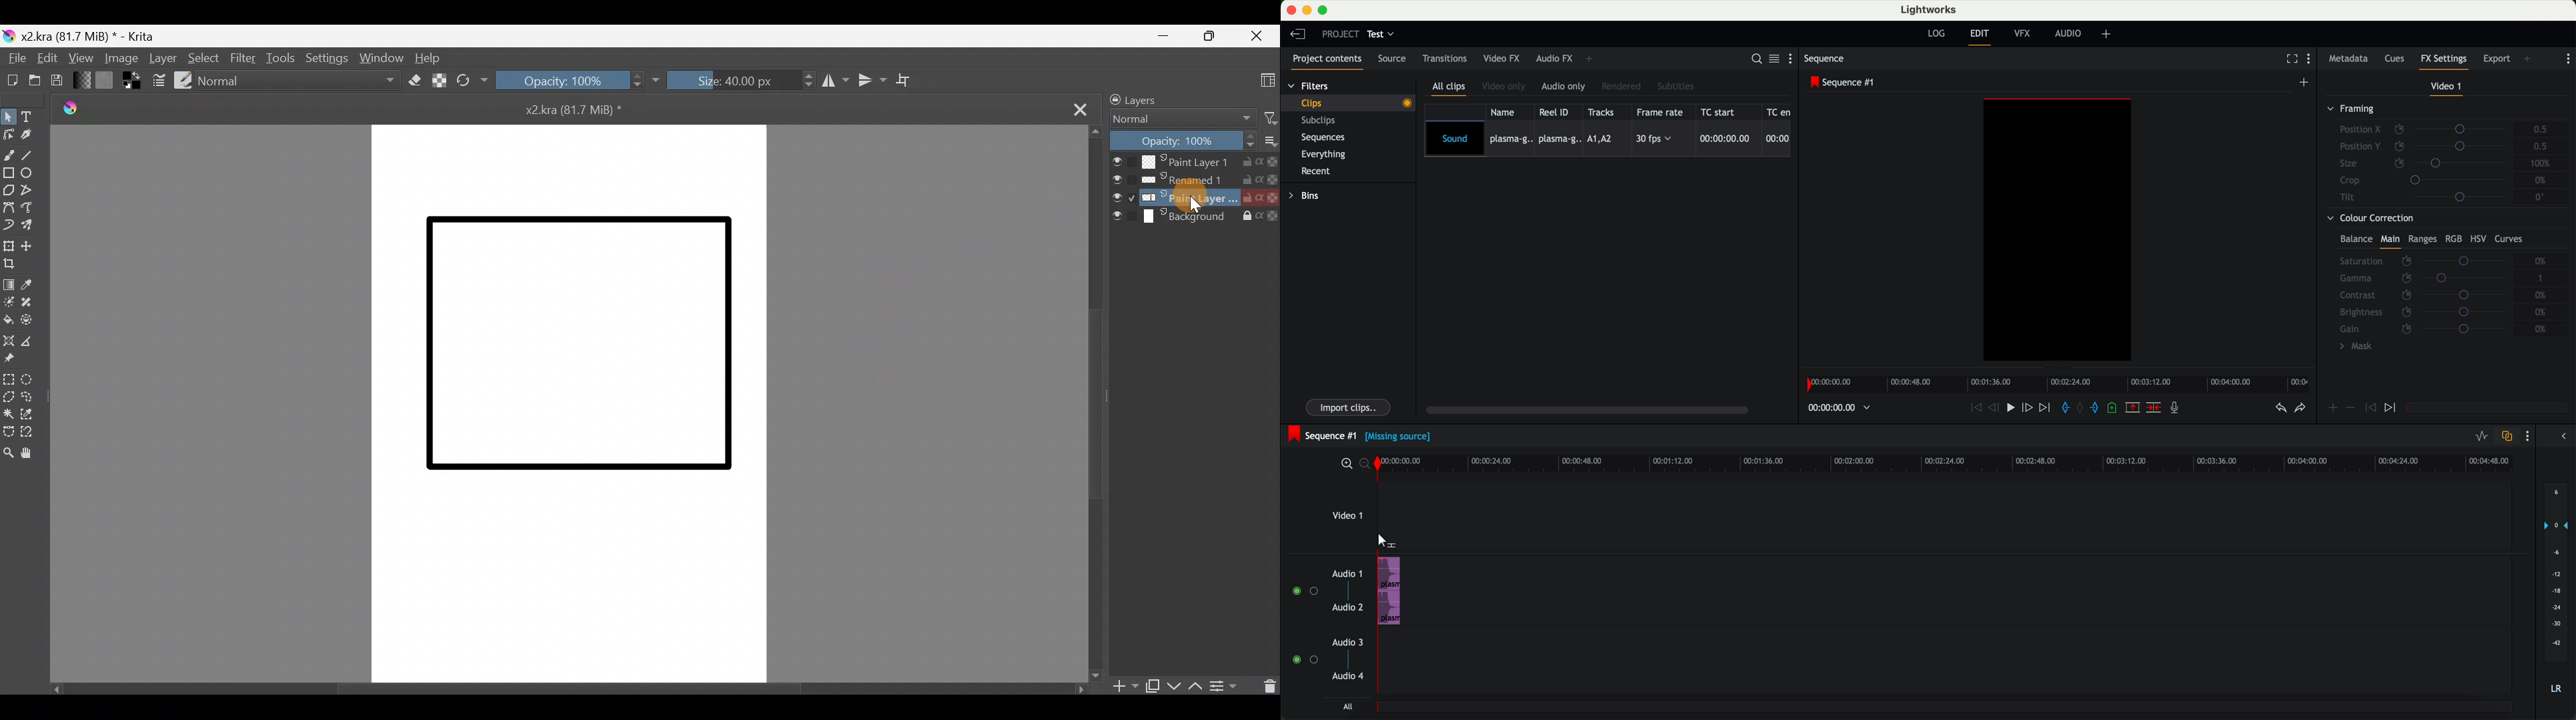  I want to click on Renamed1, so click(1195, 181).